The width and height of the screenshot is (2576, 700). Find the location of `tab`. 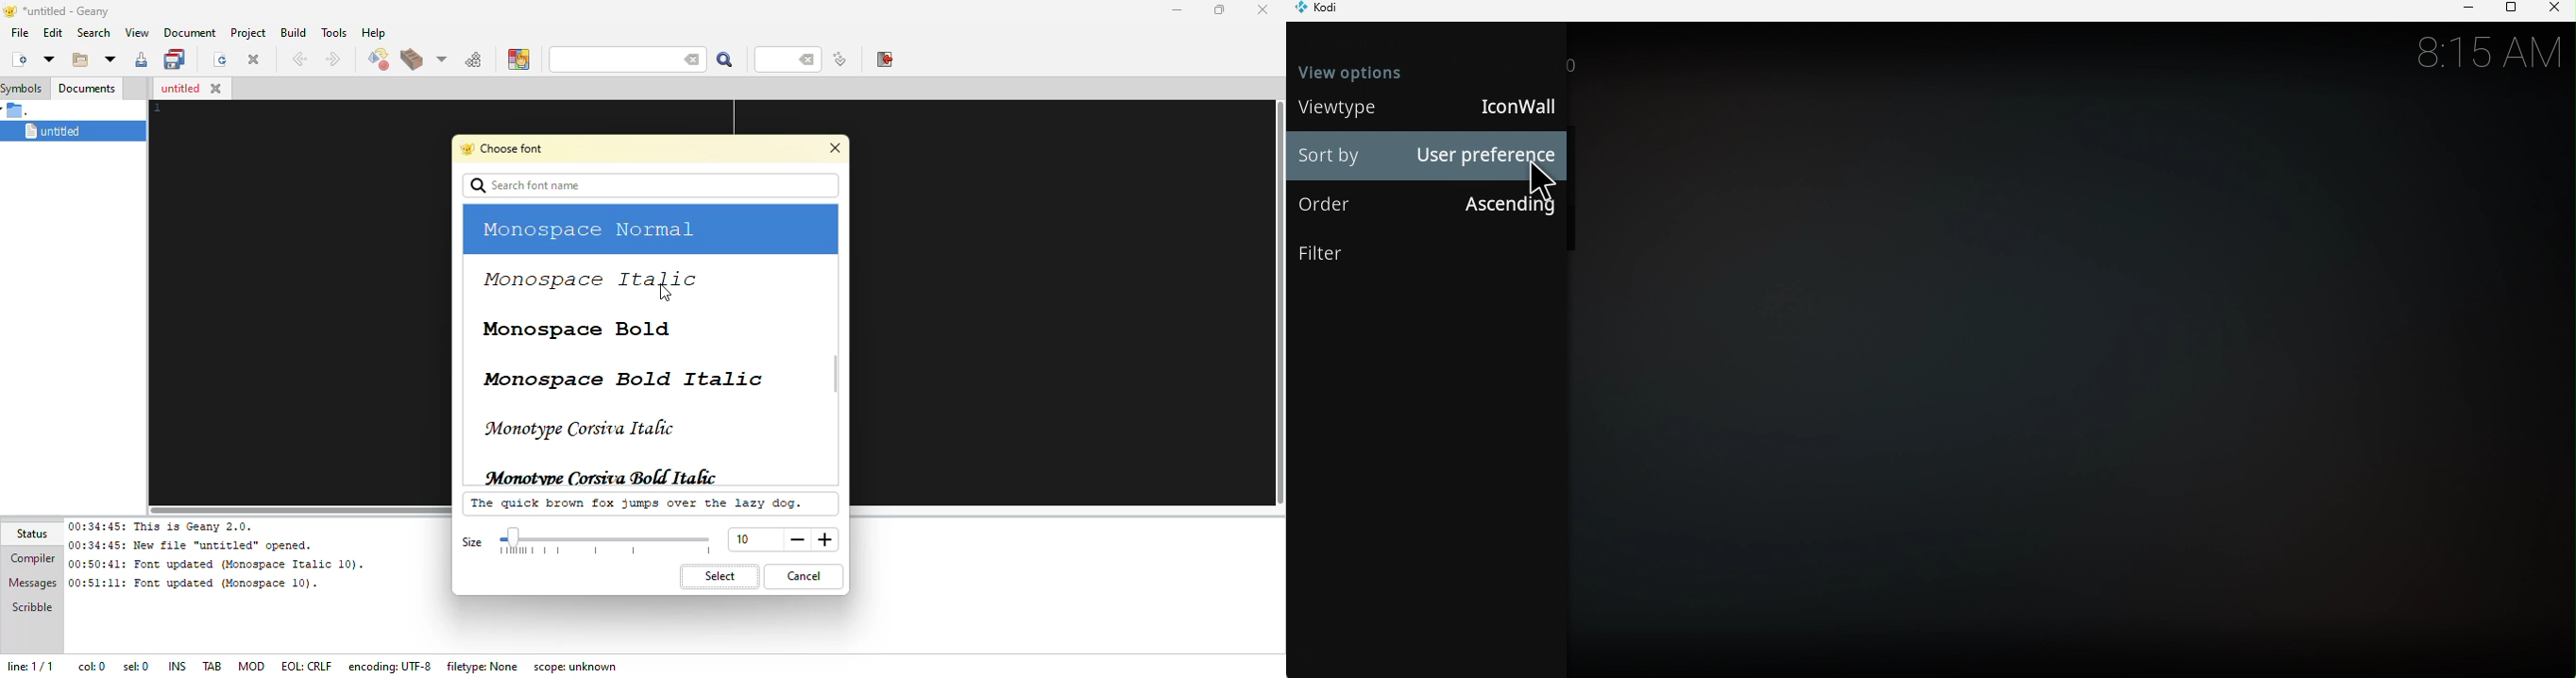

tab is located at coordinates (213, 666).